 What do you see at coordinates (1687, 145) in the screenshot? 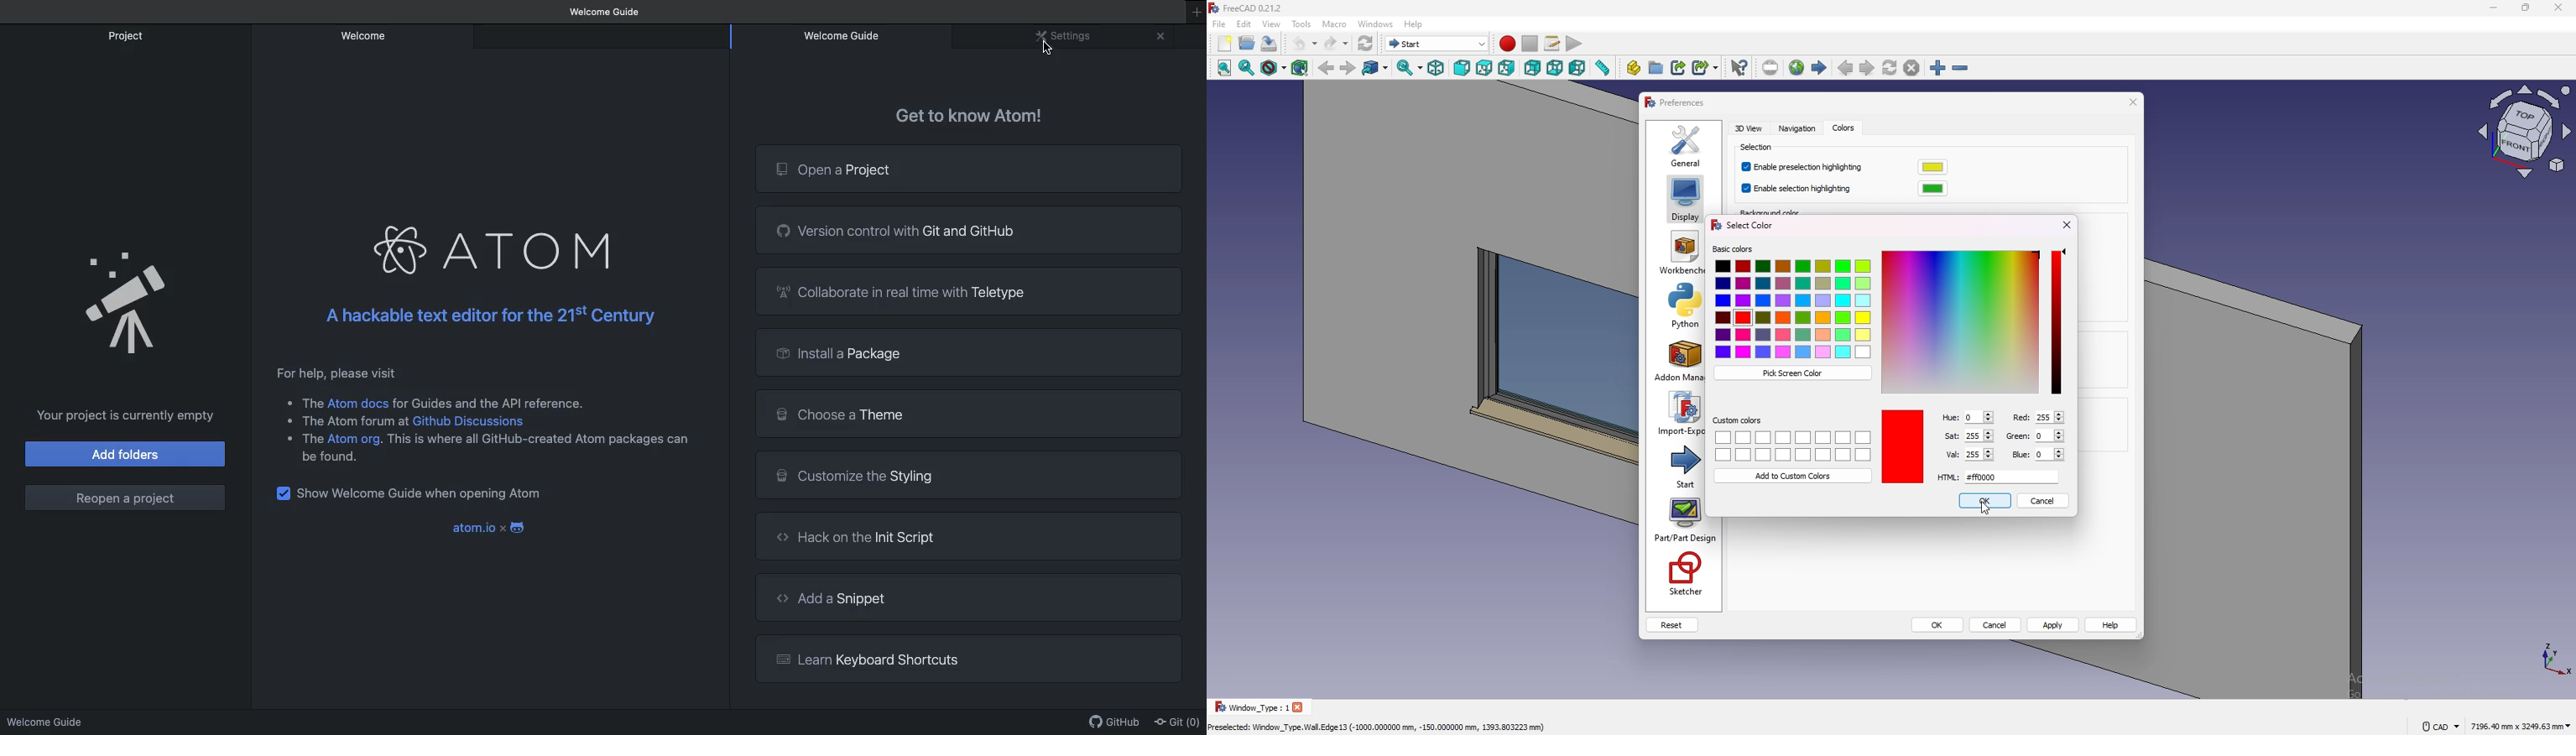
I see `general` at bounding box center [1687, 145].